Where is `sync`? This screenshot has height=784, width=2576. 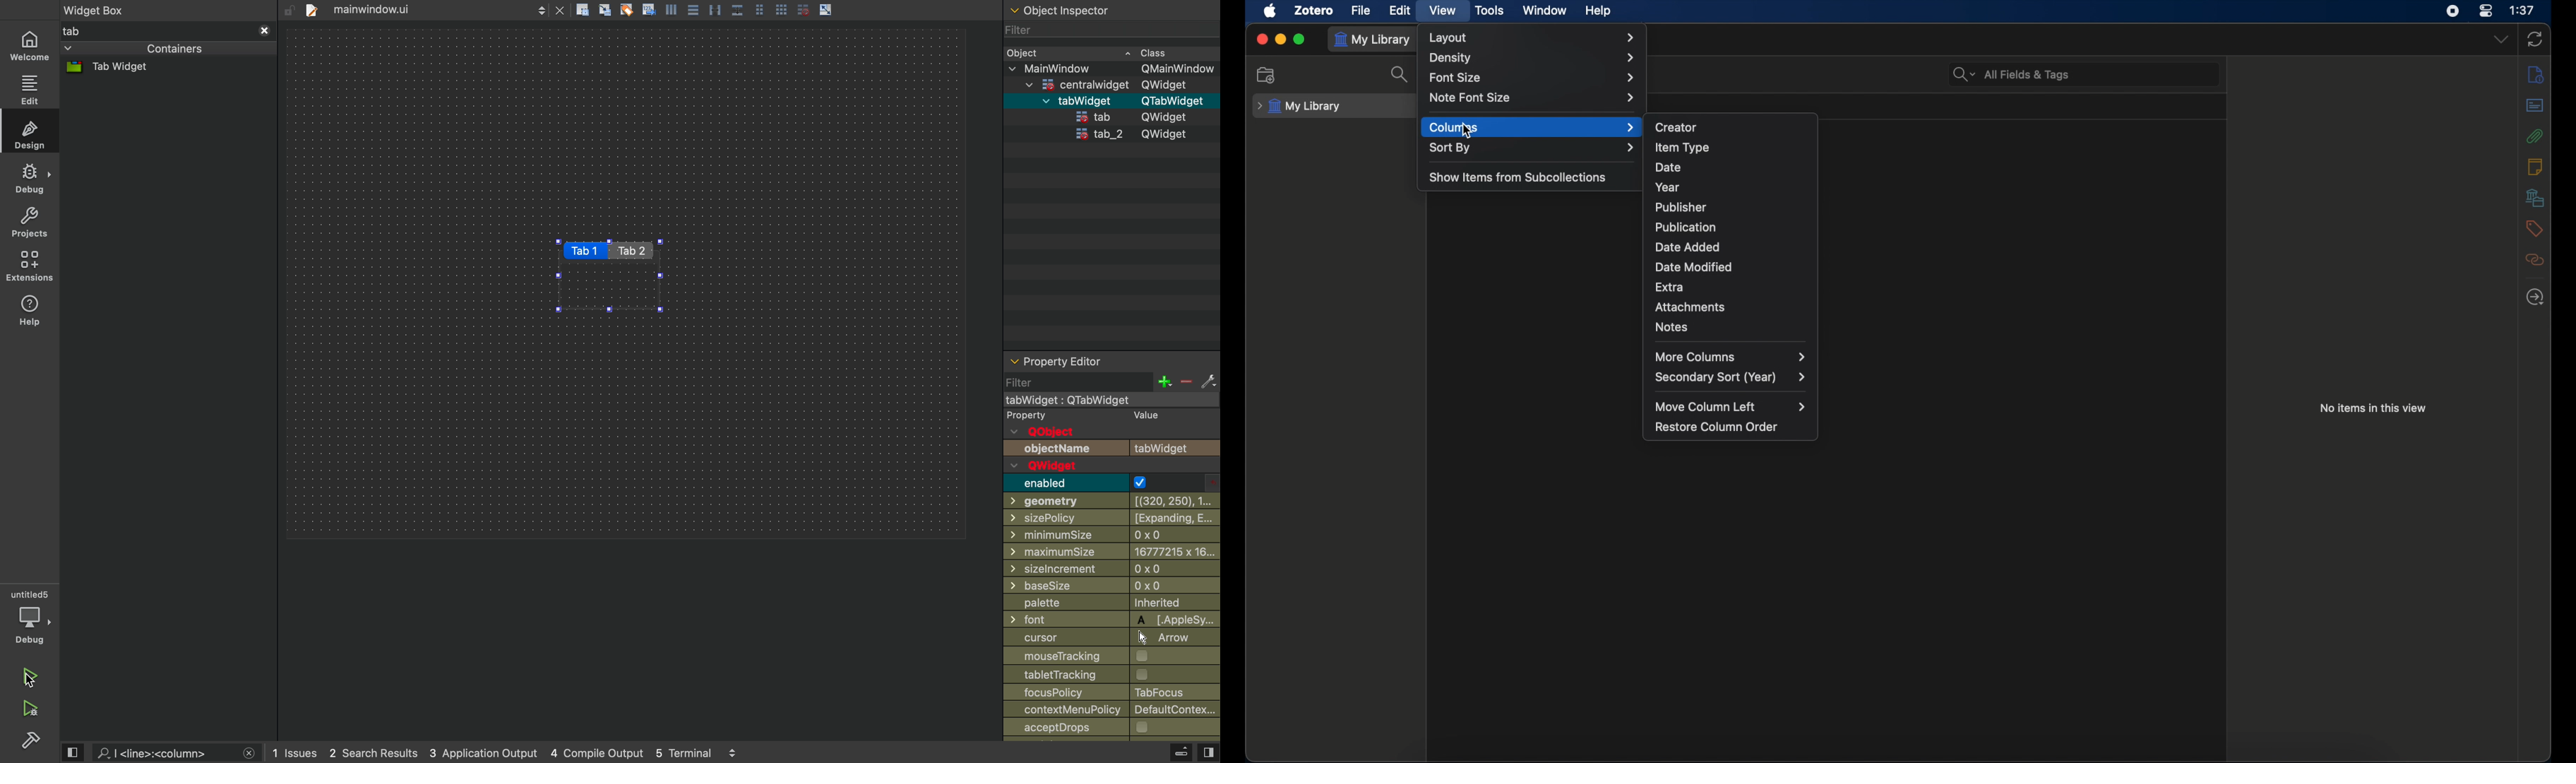 sync is located at coordinates (2535, 40).